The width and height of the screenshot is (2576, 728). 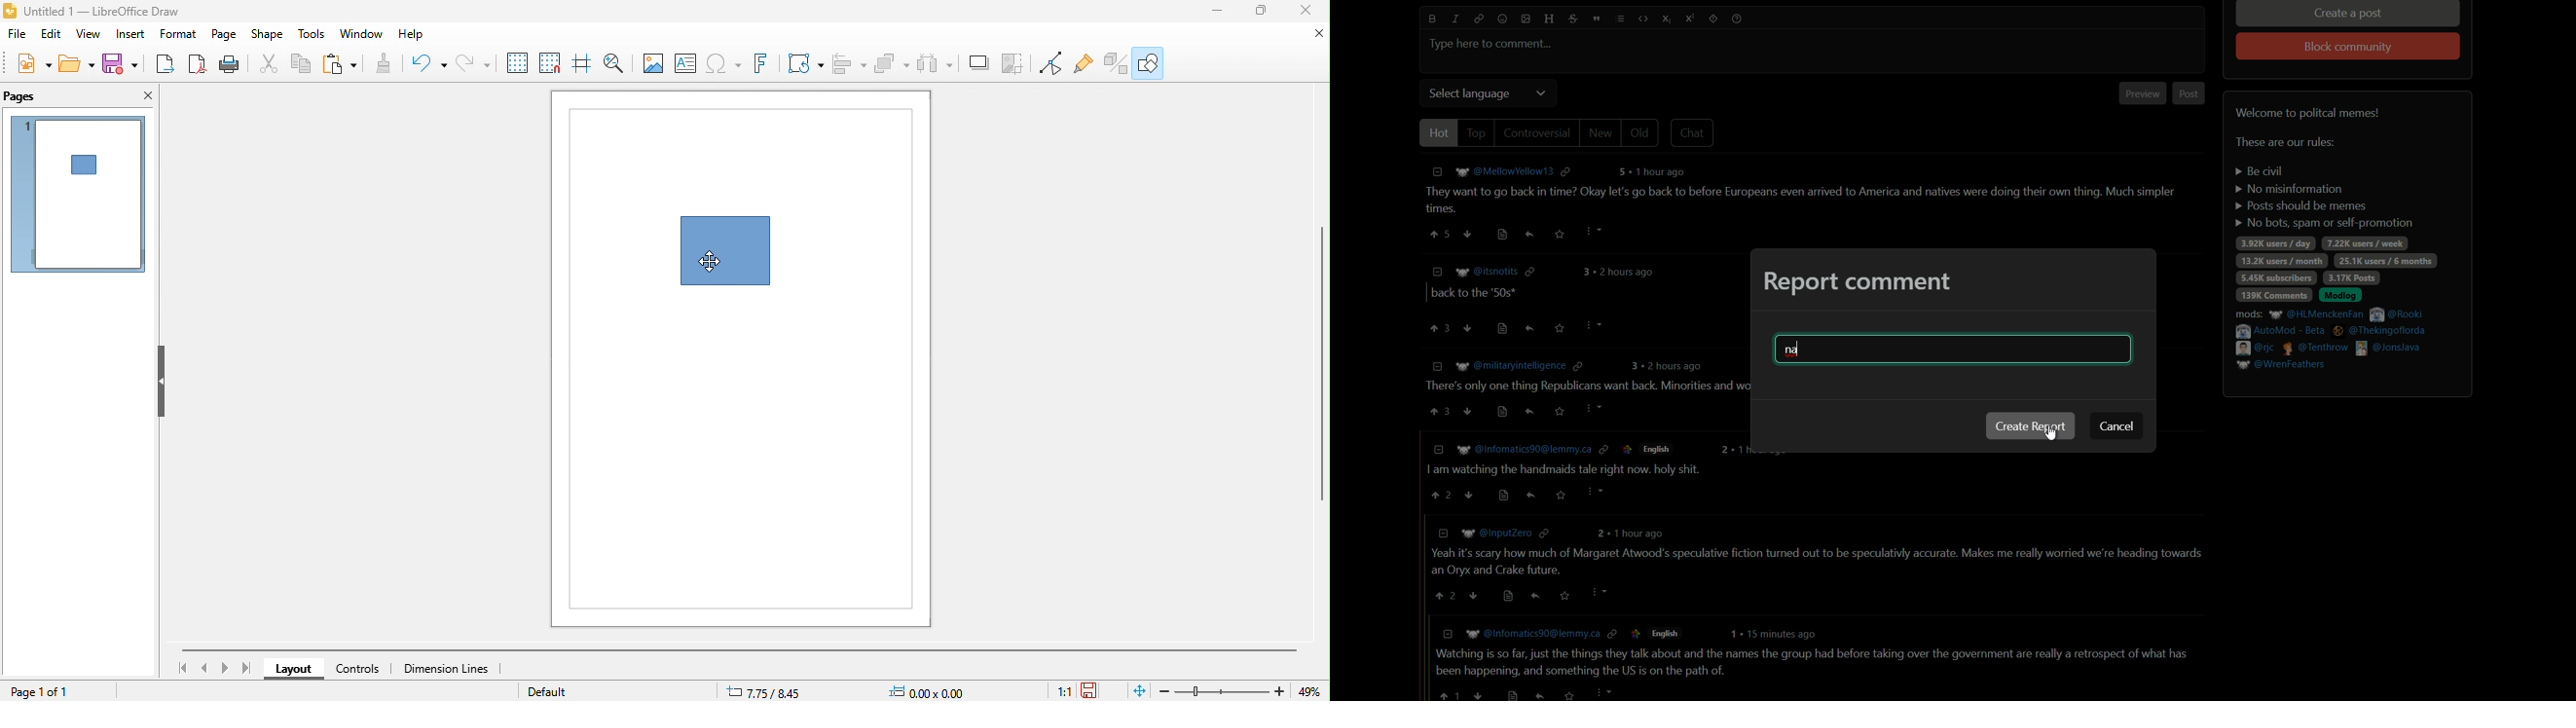 I want to click on insert, so click(x=133, y=36).